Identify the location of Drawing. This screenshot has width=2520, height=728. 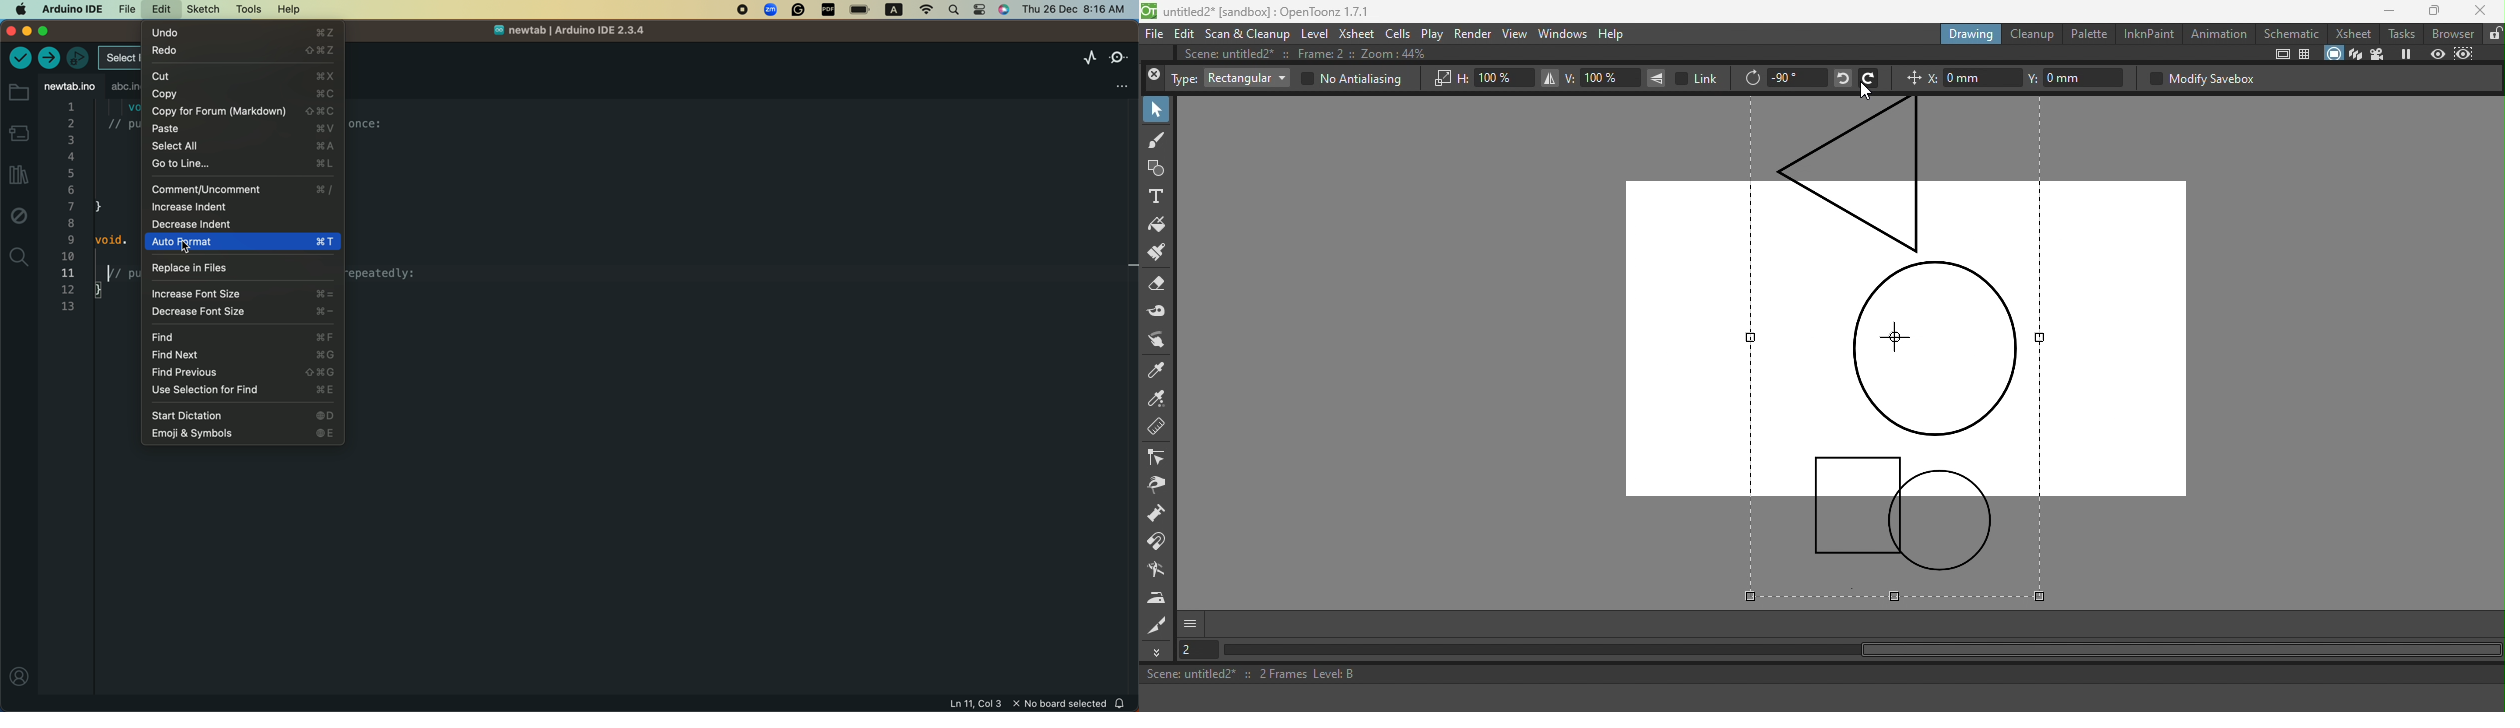
(1971, 33).